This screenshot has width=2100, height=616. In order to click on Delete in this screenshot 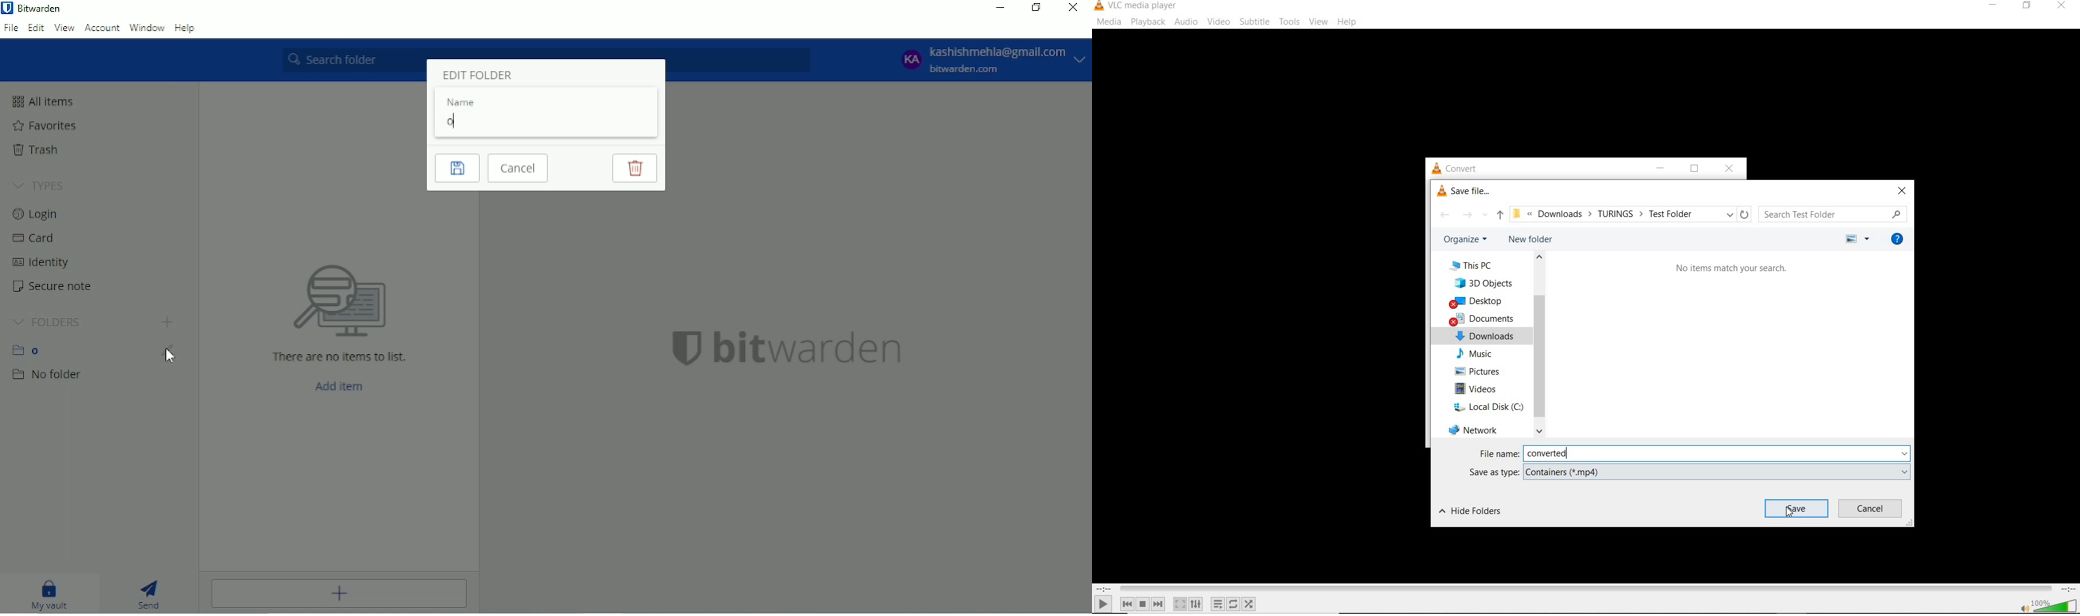, I will do `click(634, 168)`.